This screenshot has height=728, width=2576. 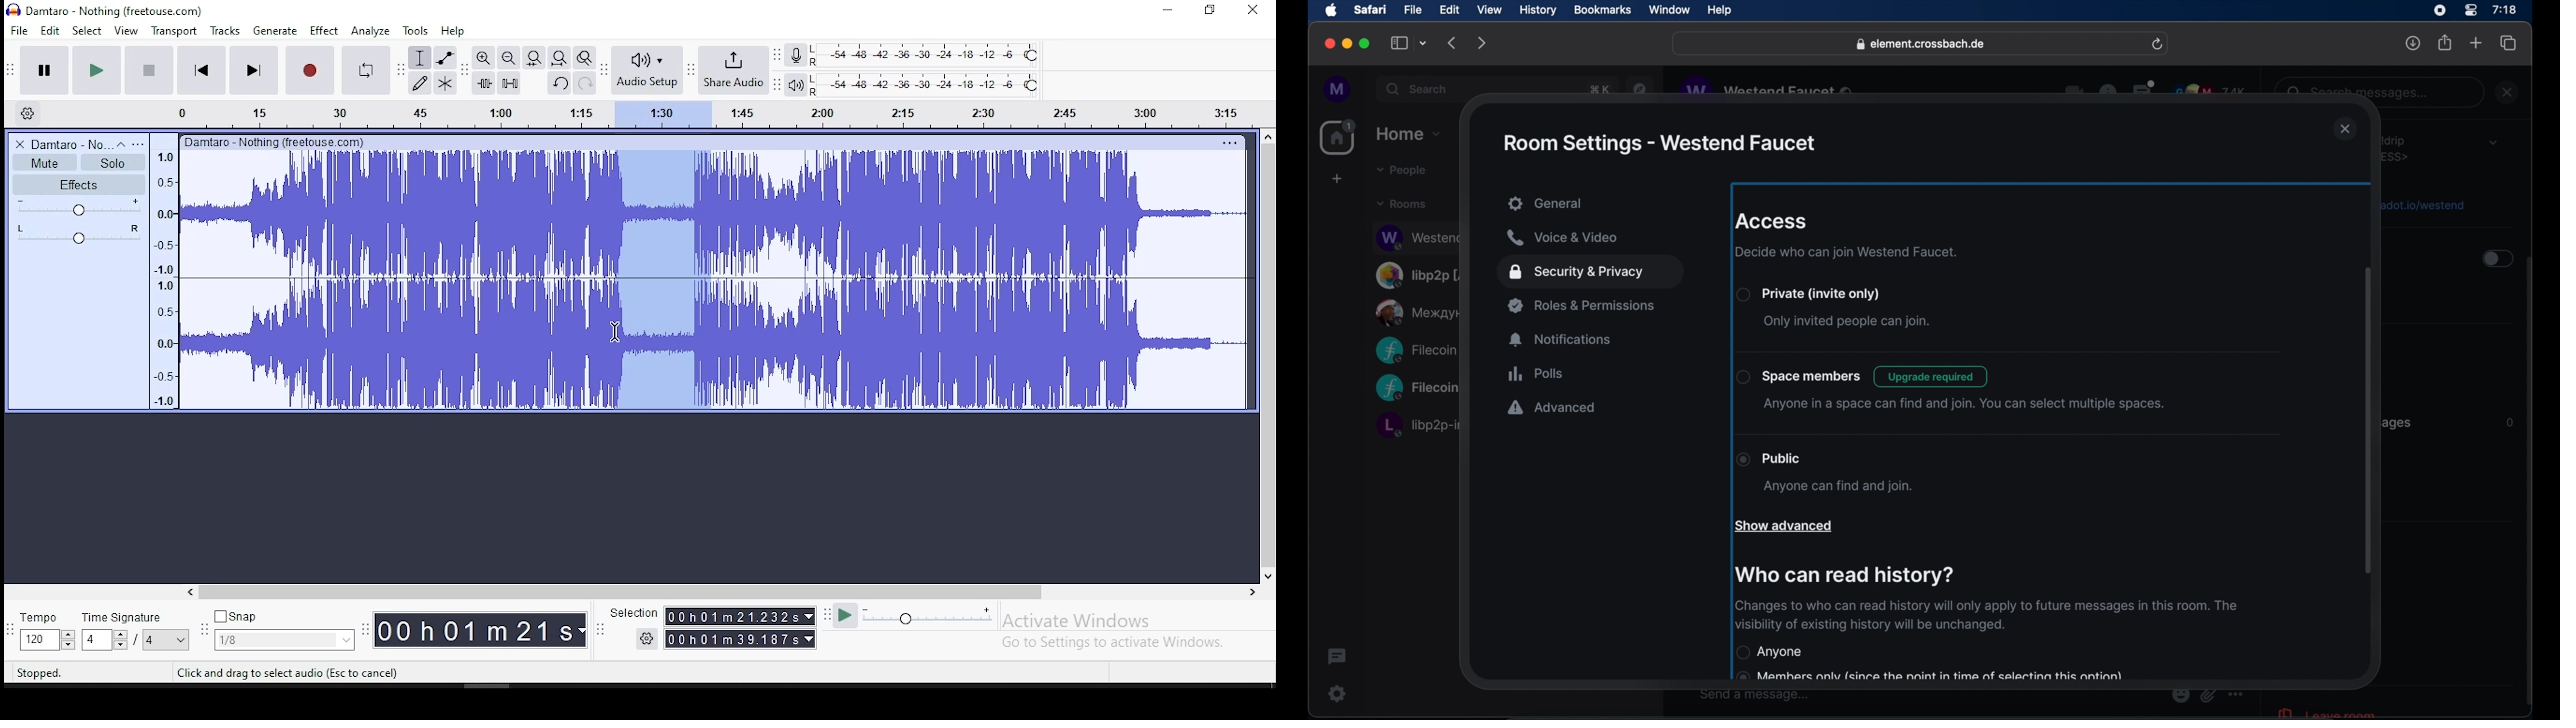 What do you see at coordinates (94, 640) in the screenshot?
I see `4` at bounding box center [94, 640].